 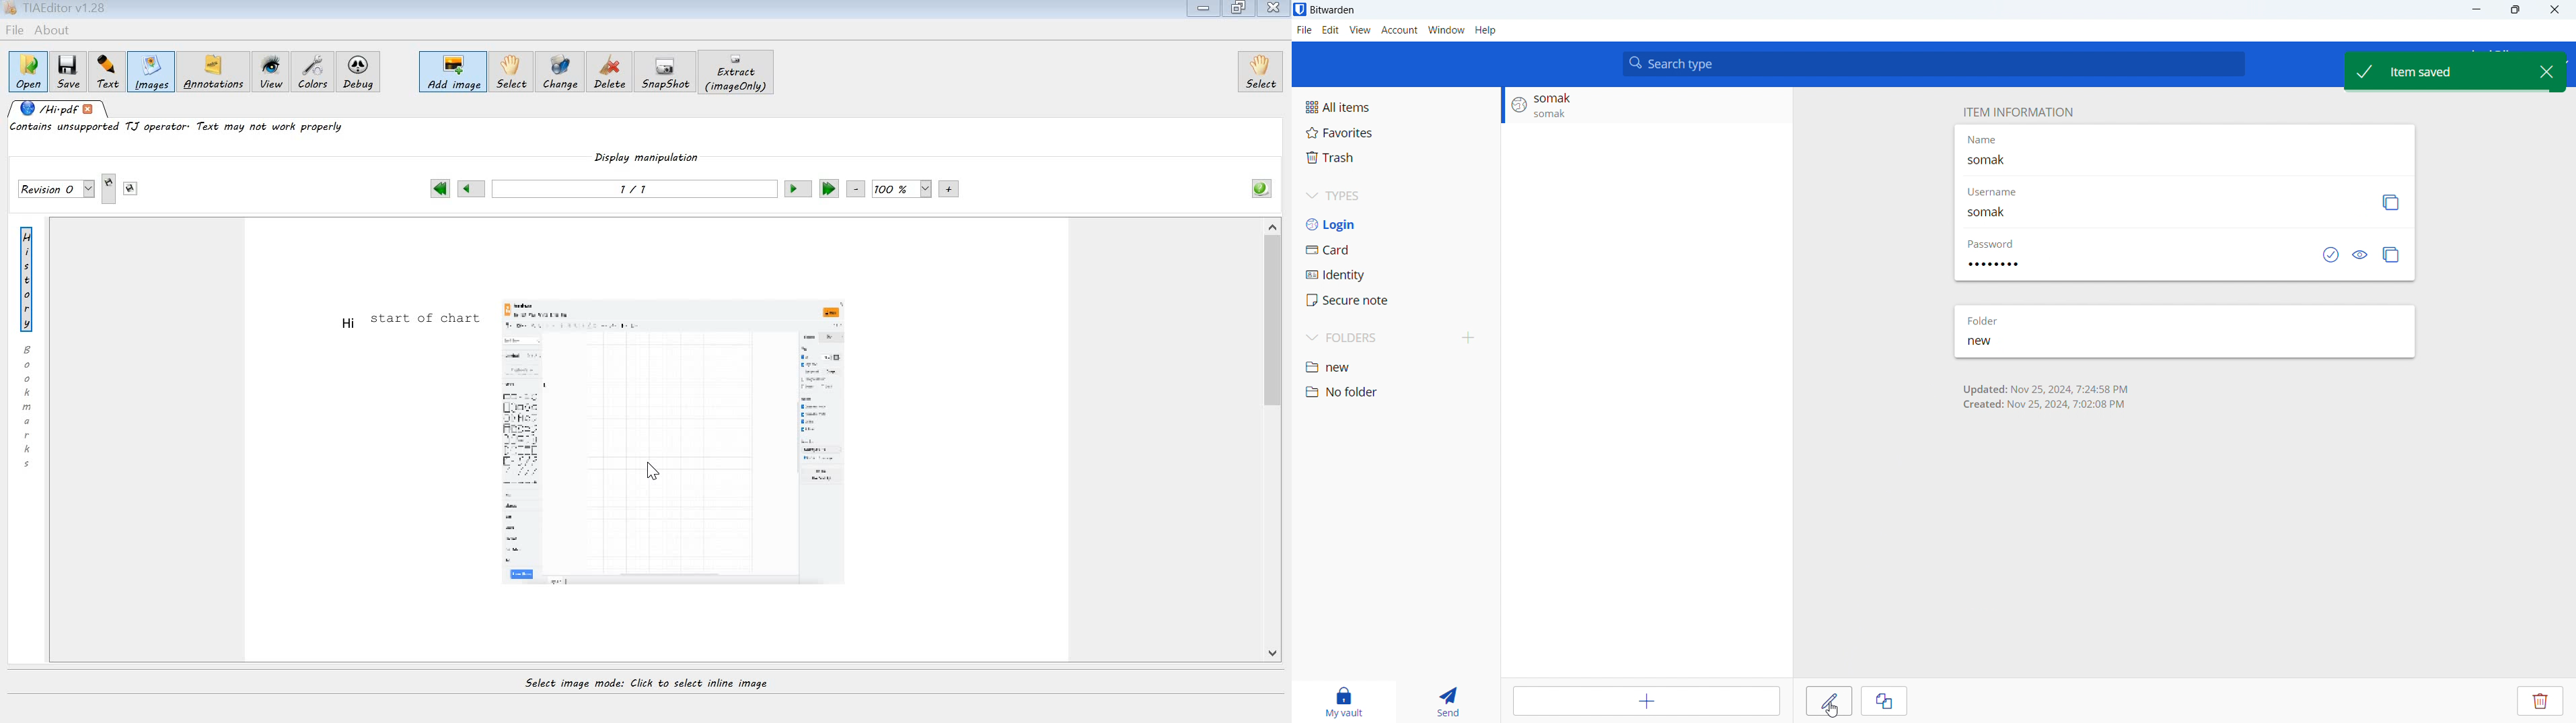 I want to click on view, so click(x=1361, y=30).